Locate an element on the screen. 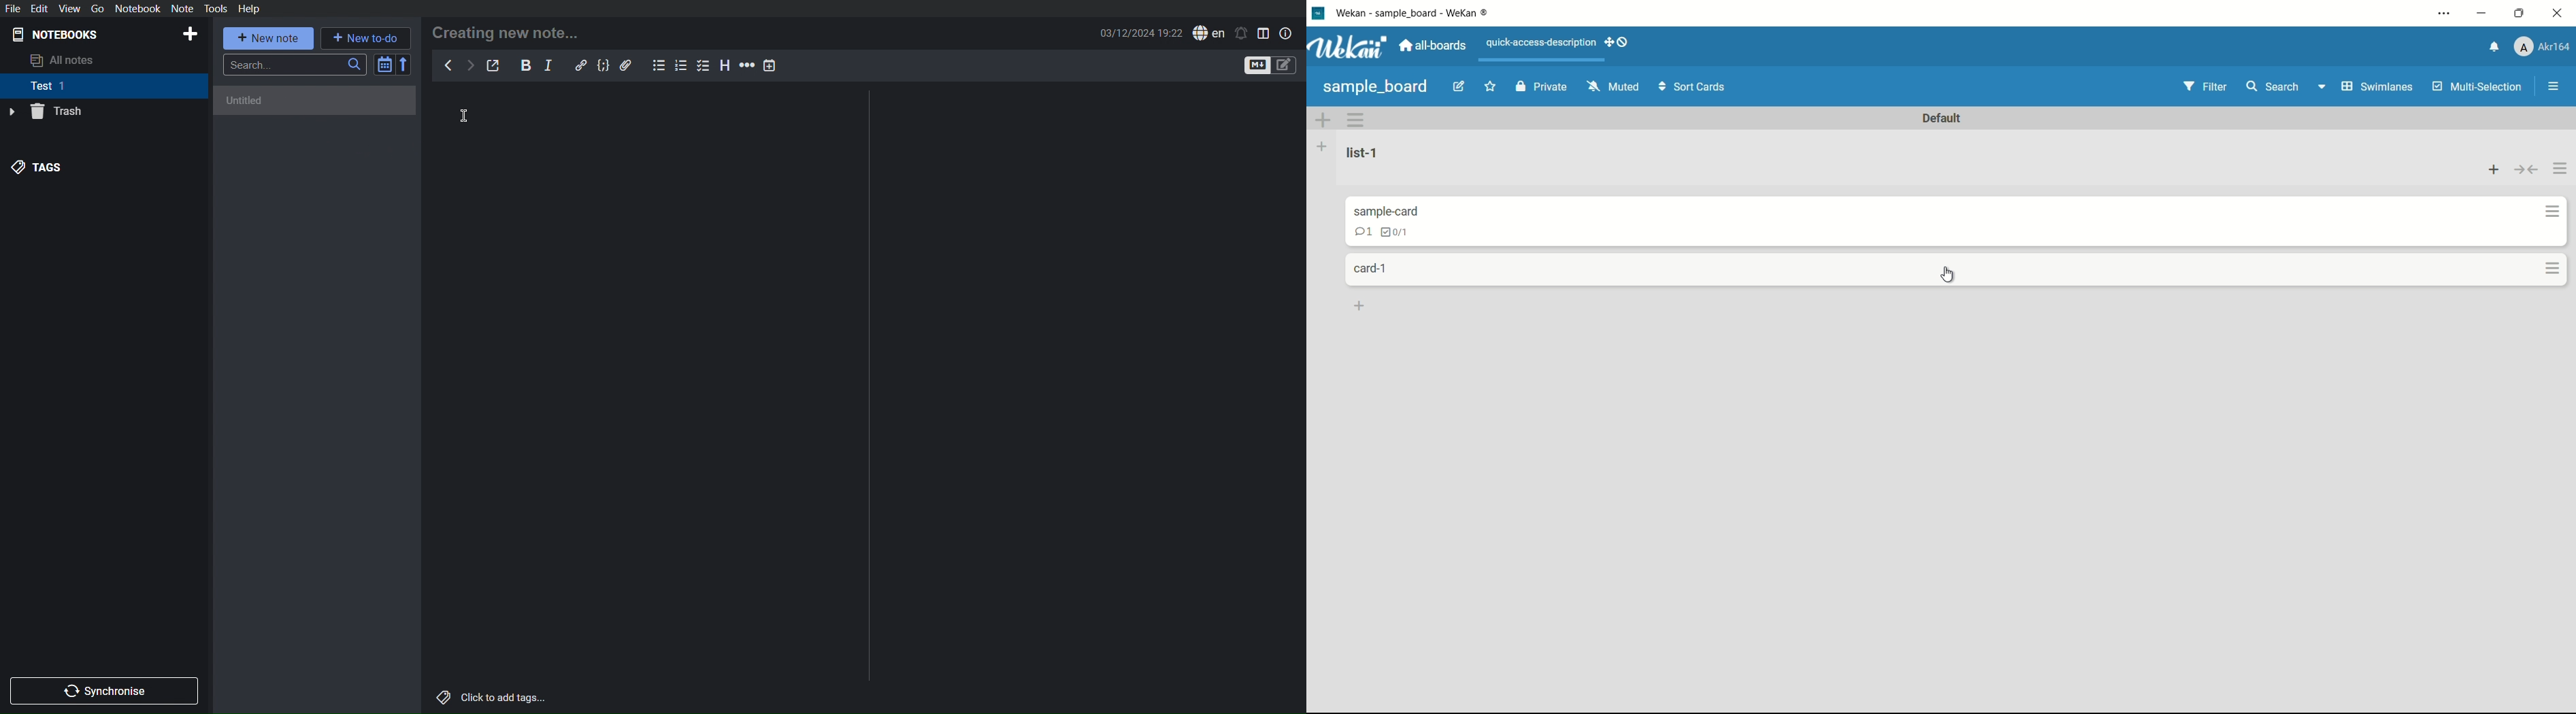 Image resolution: width=2576 pixels, height=728 pixels. collapse is located at coordinates (2526, 165).